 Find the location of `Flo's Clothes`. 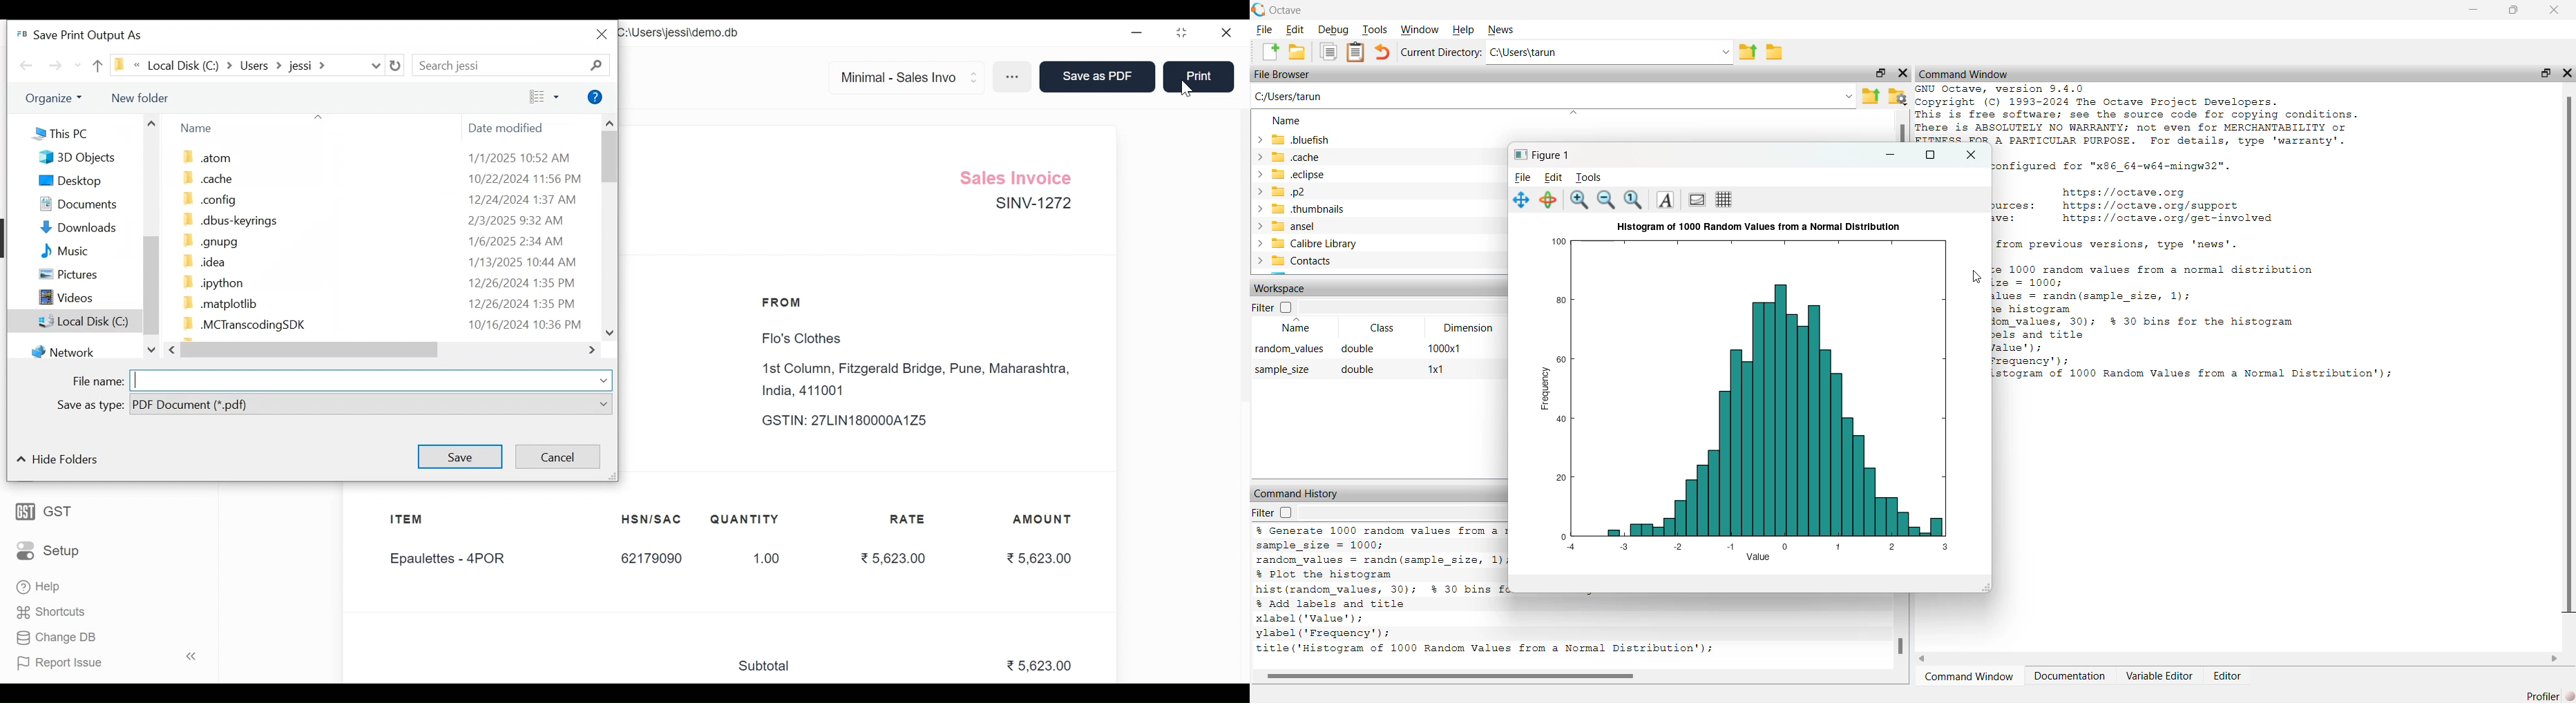

Flo's Clothes is located at coordinates (798, 339).